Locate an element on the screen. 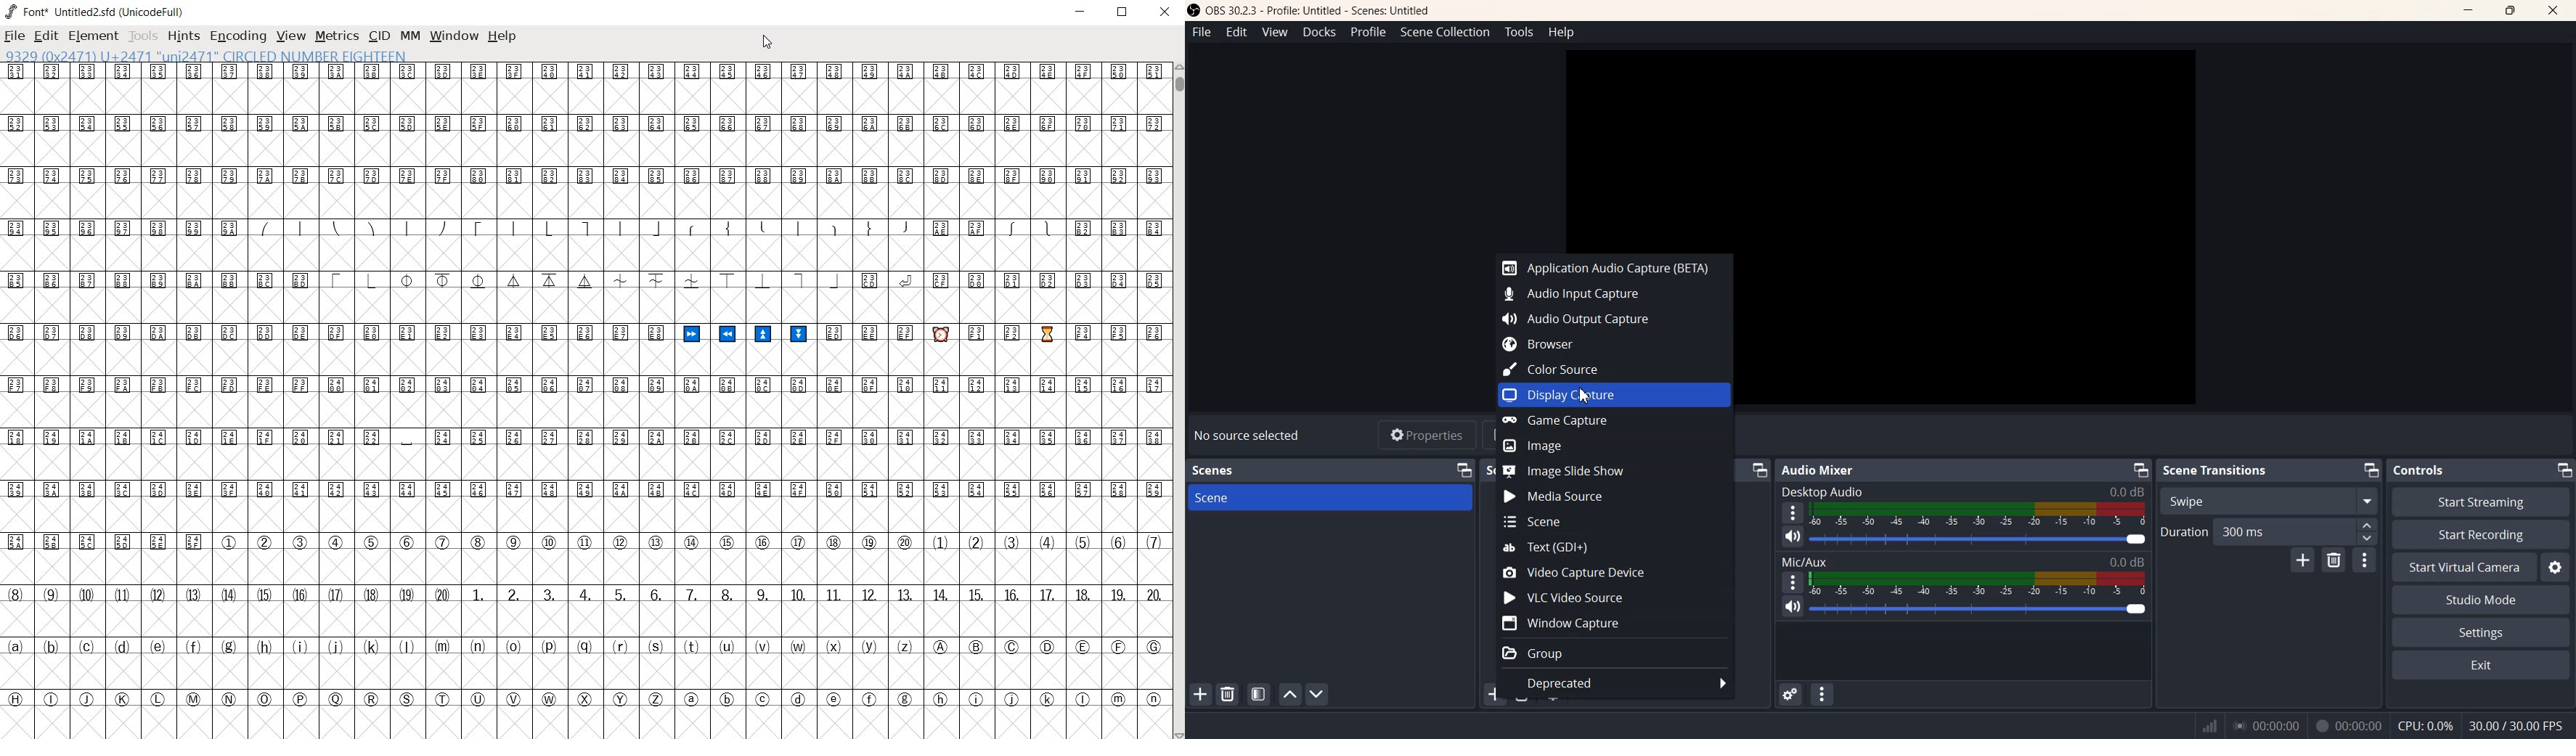  ® OBS 30.2.3 - Profile: Untitled - Scenes: Untitled is located at coordinates (1321, 10).